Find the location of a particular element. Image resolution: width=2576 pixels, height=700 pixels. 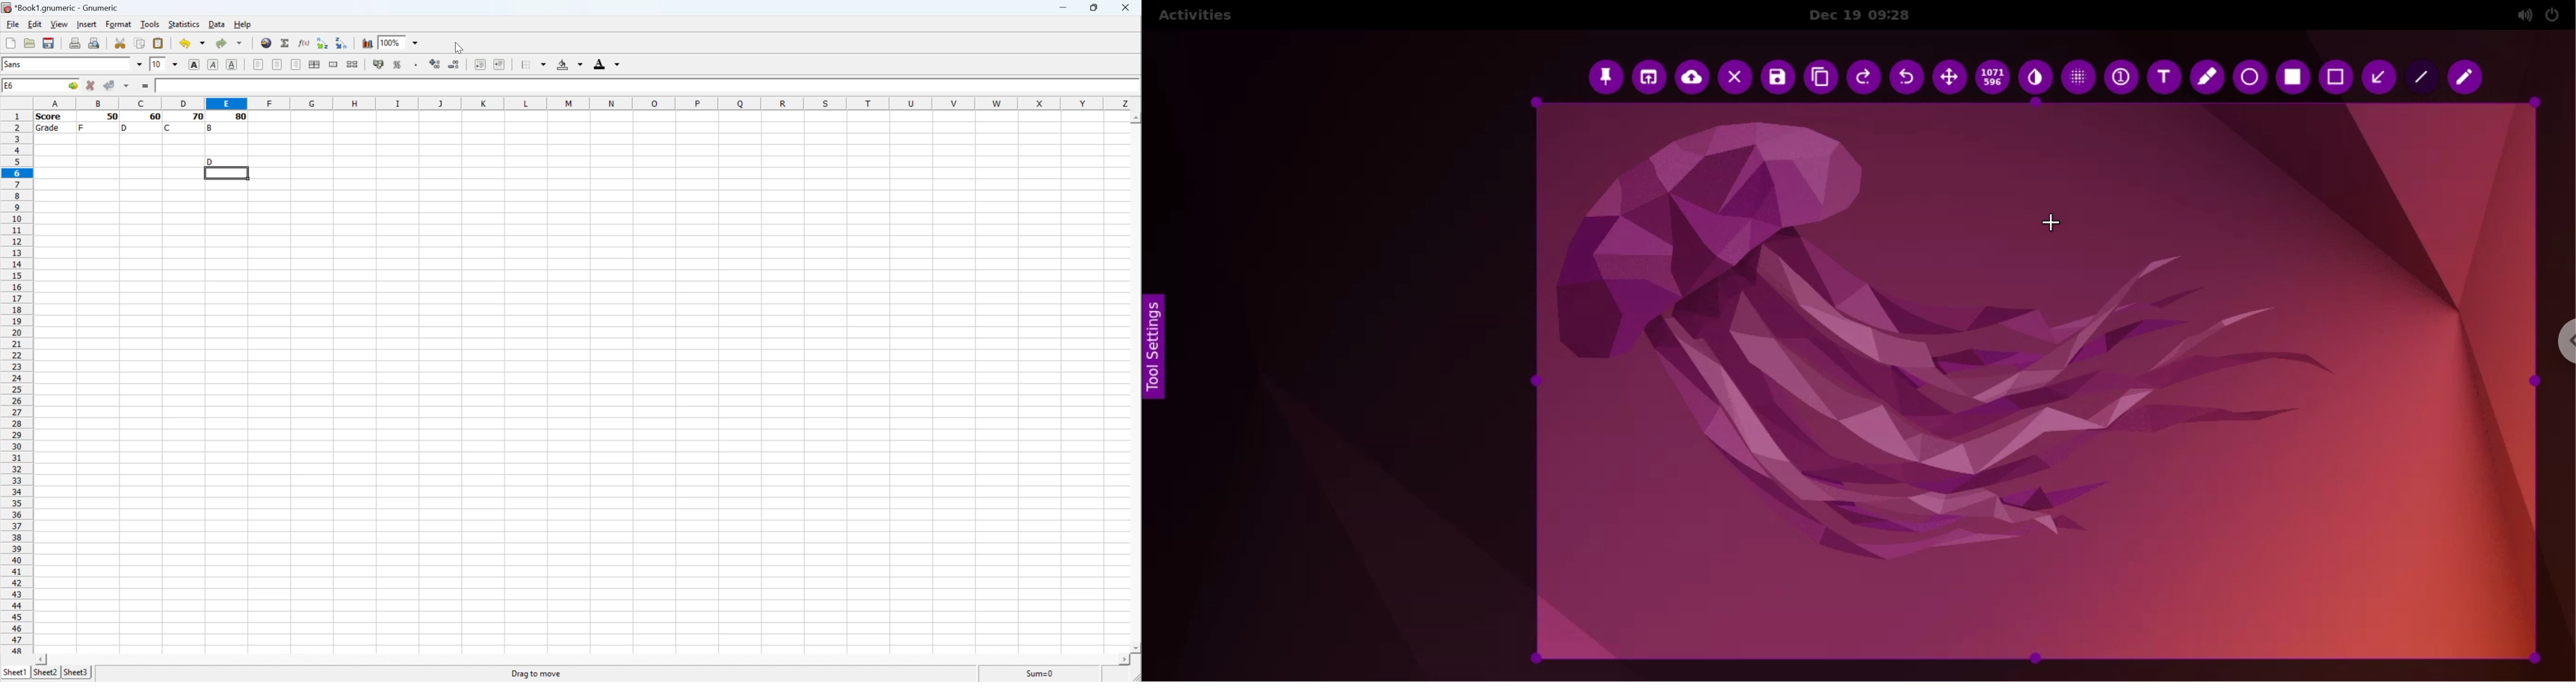

Split Merged ranges of cell is located at coordinates (351, 66).